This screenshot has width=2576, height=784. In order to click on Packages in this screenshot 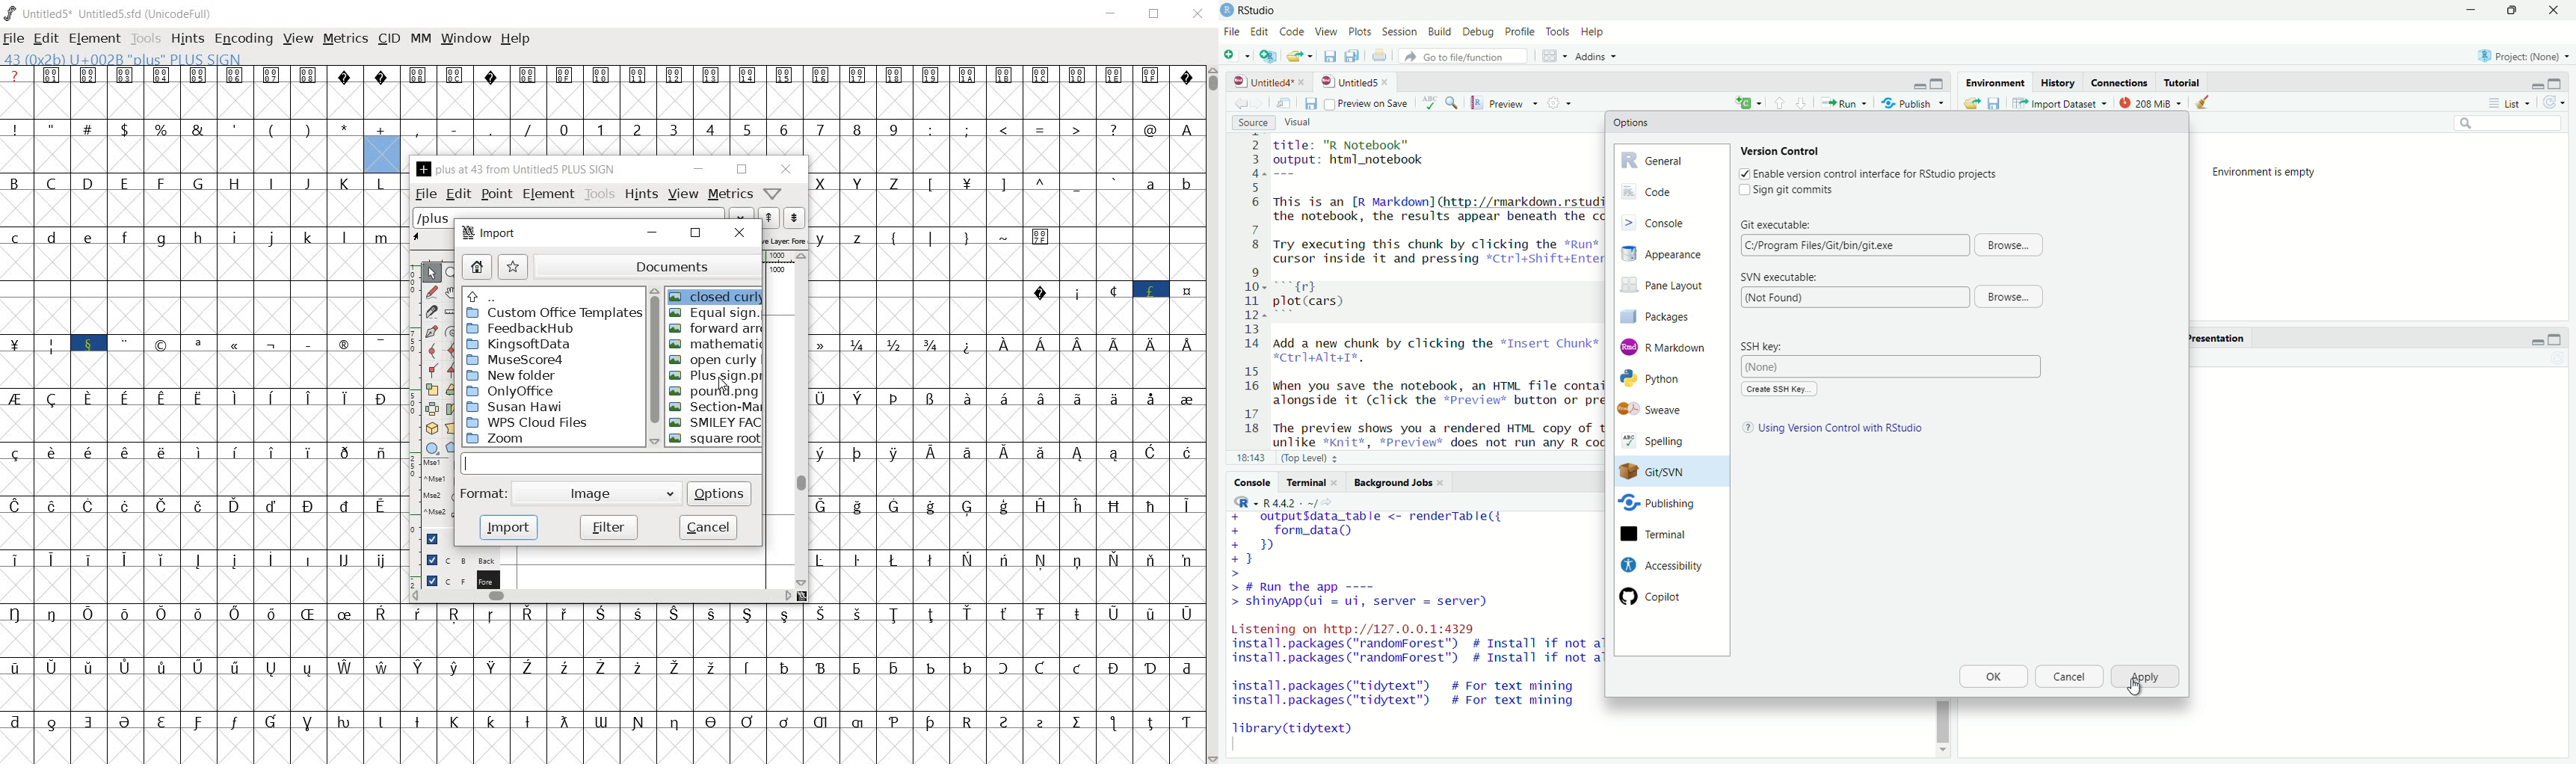, I will do `click(1667, 316)`.